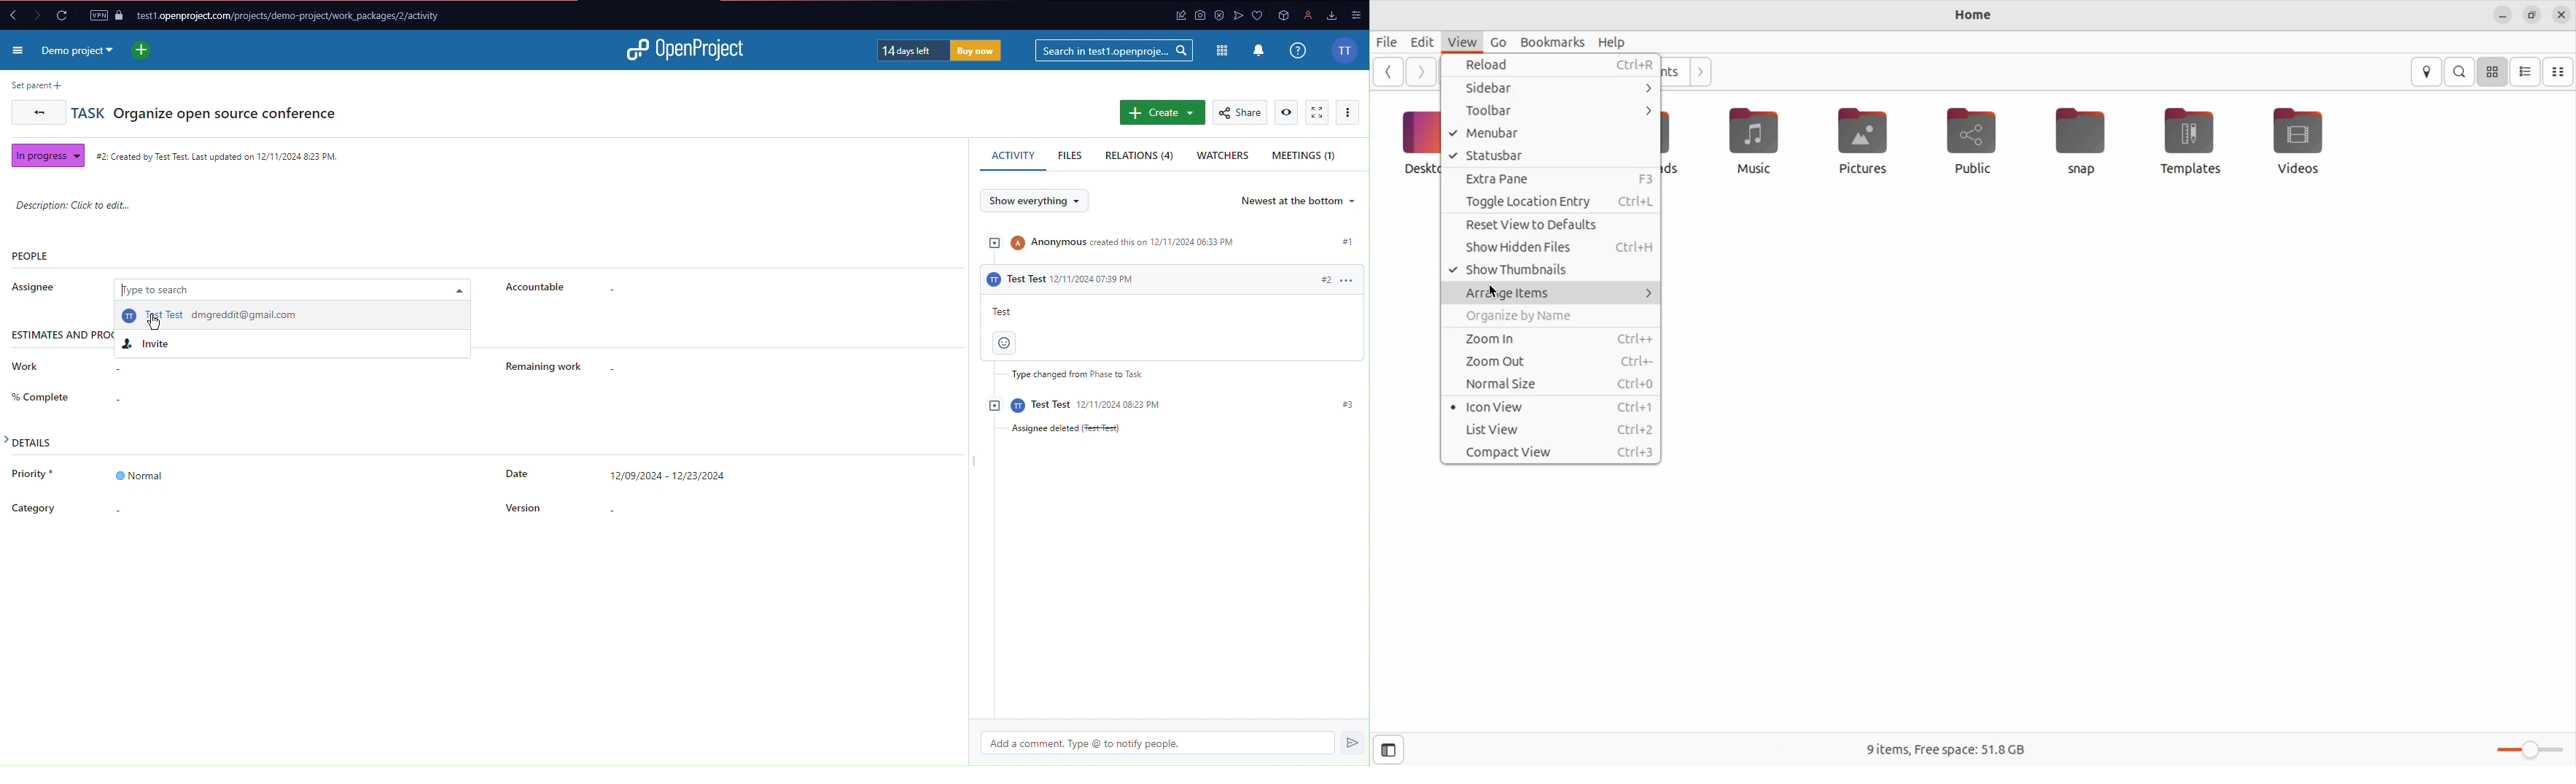 This screenshot has width=2576, height=784. I want to click on View, so click(1285, 112).